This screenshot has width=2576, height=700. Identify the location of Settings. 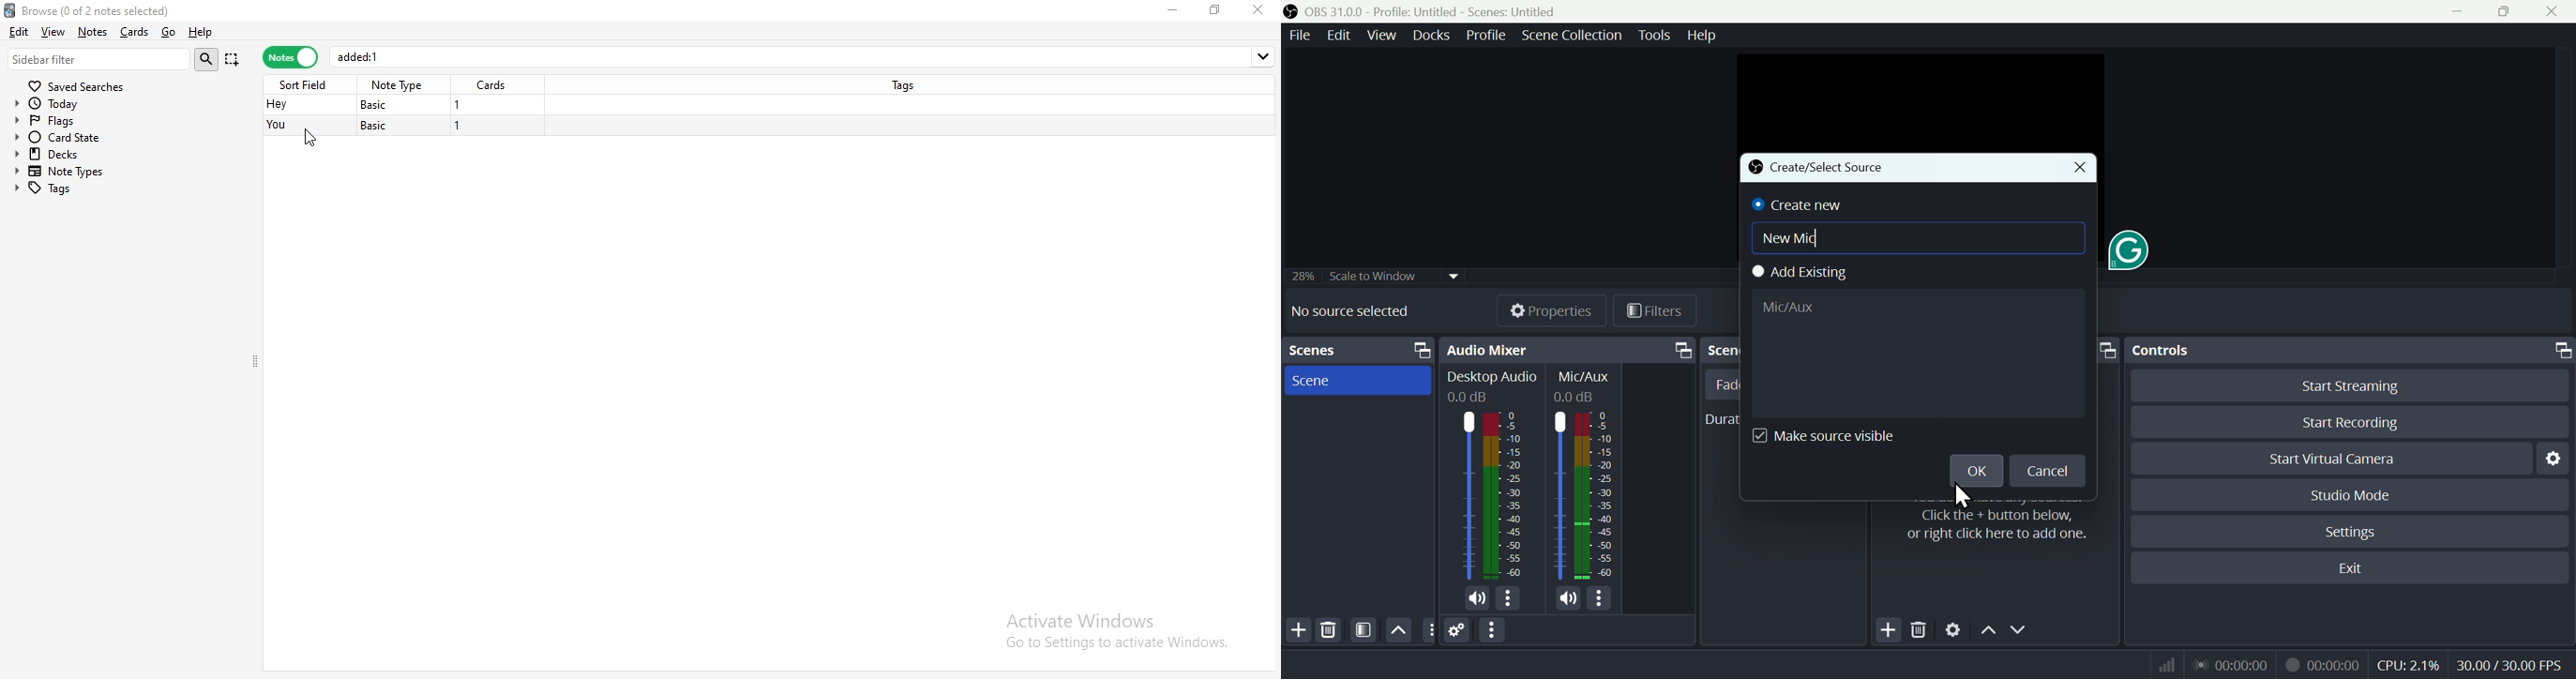
(2354, 532).